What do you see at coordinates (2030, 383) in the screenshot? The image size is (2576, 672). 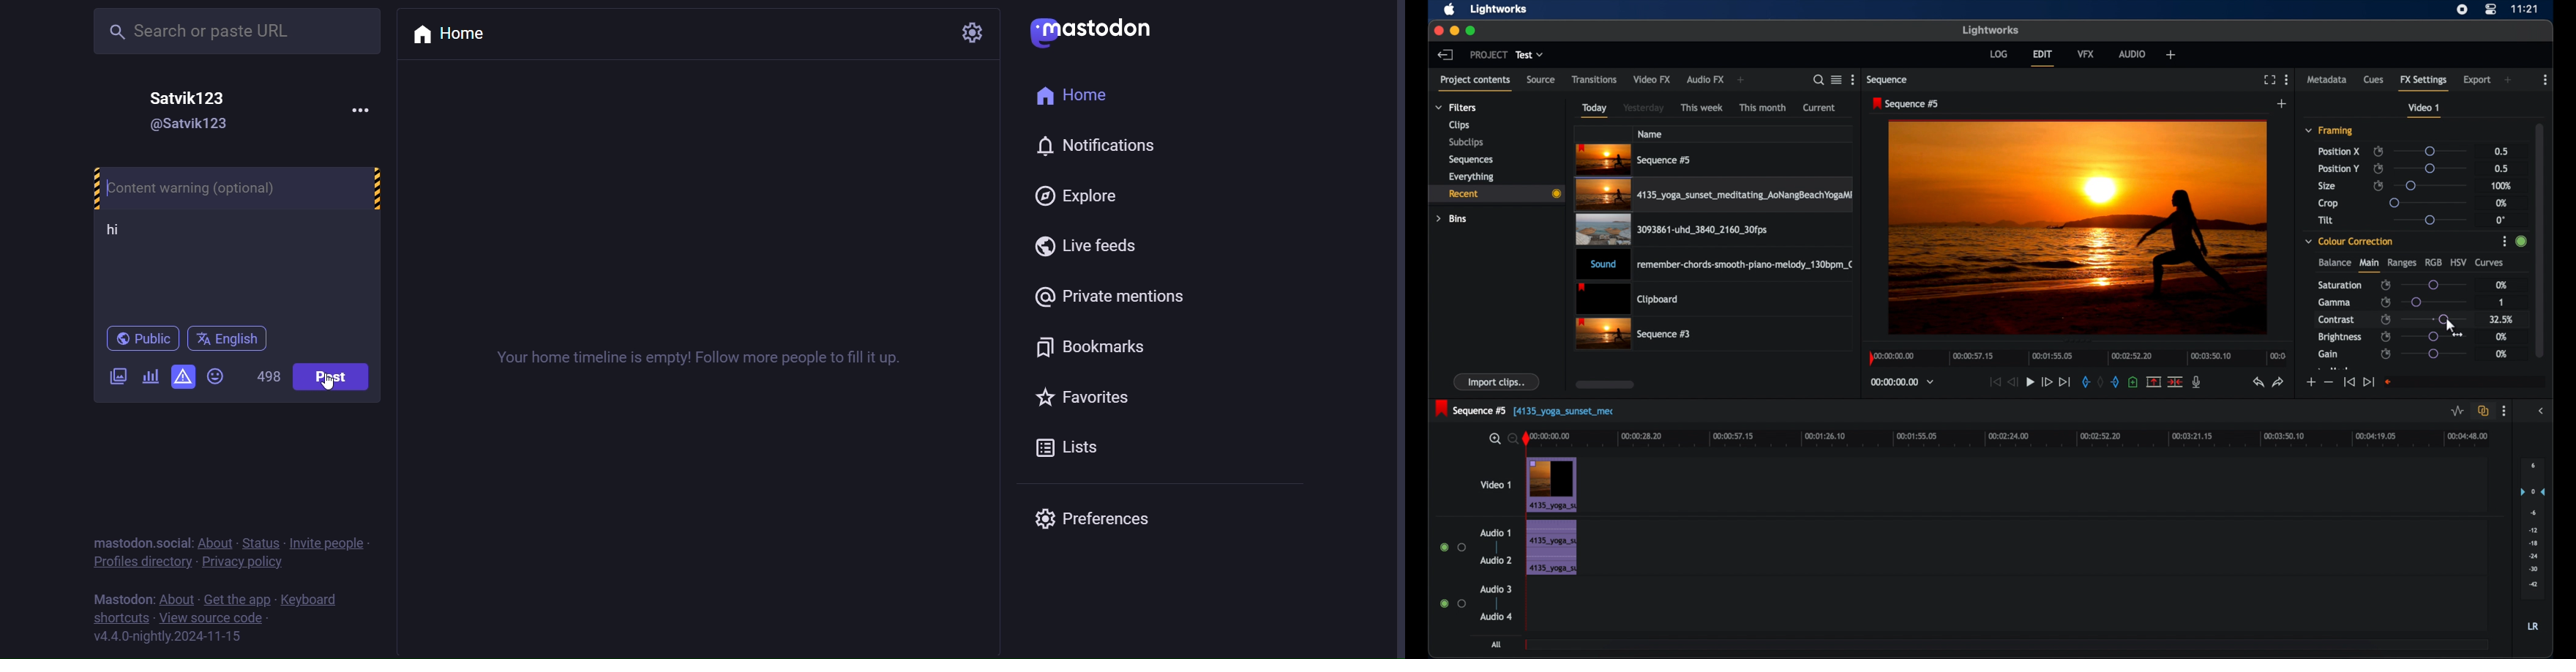 I see `play ` at bounding box center [2030, 383].